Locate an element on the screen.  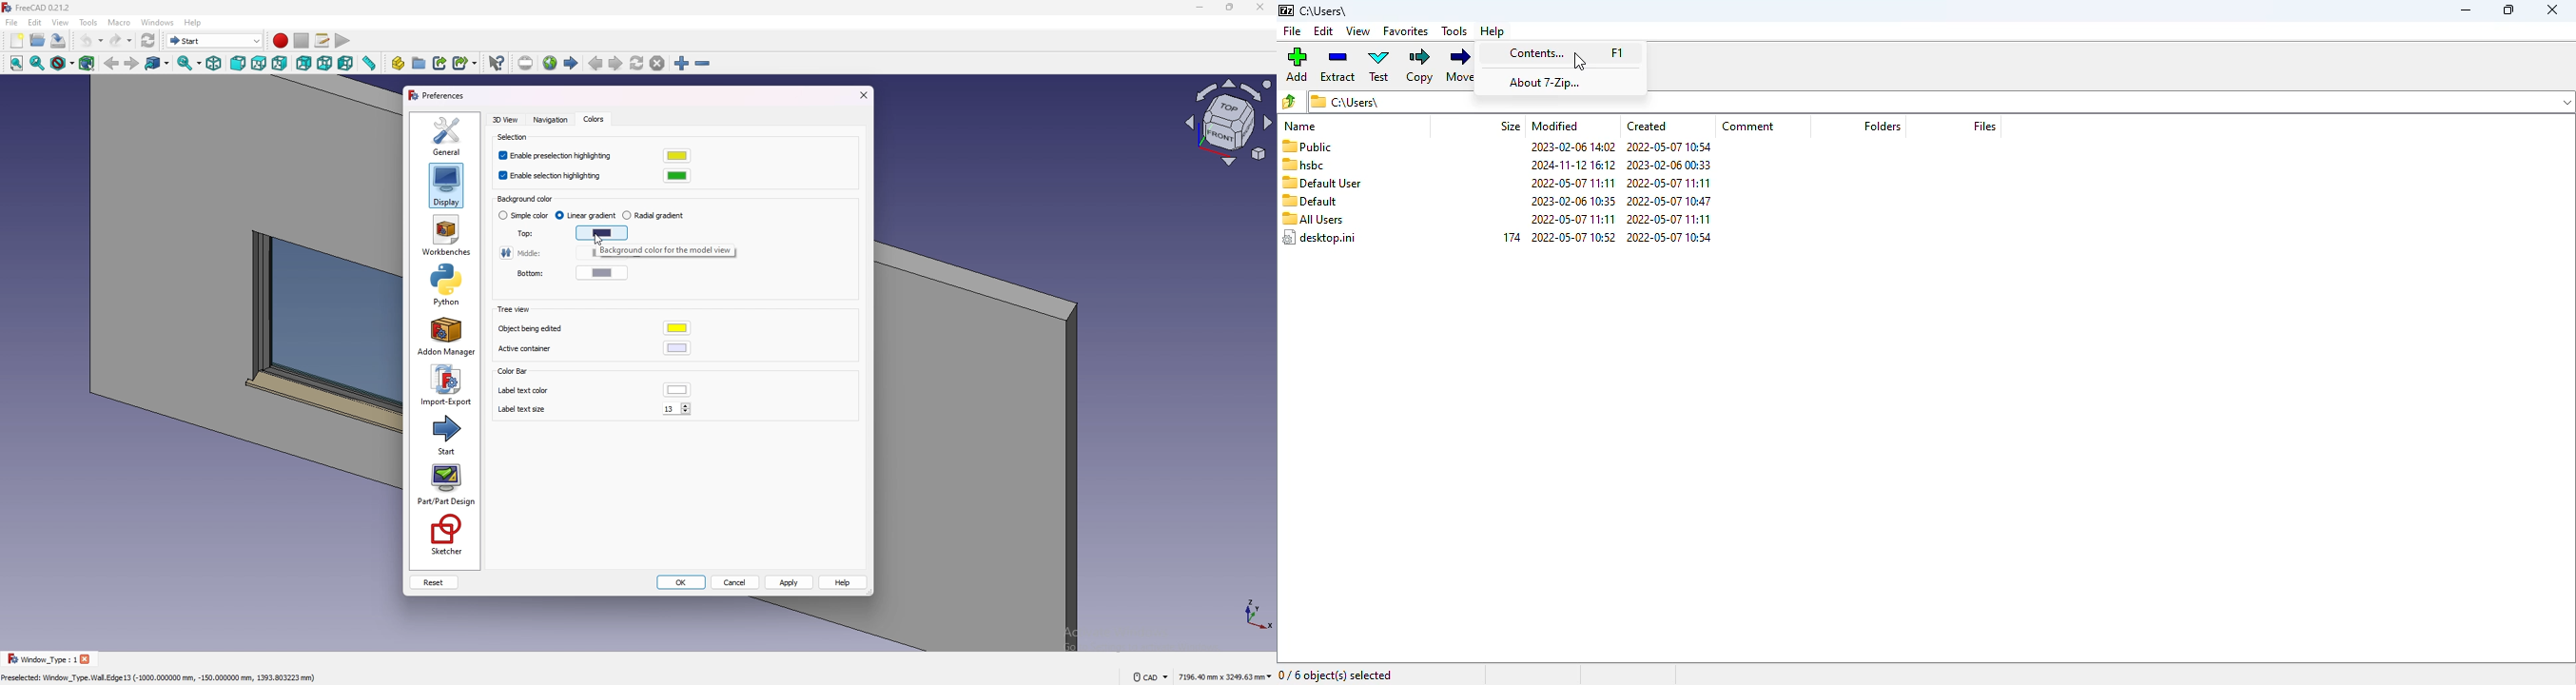
cursor is located at coordinates (598, 241).